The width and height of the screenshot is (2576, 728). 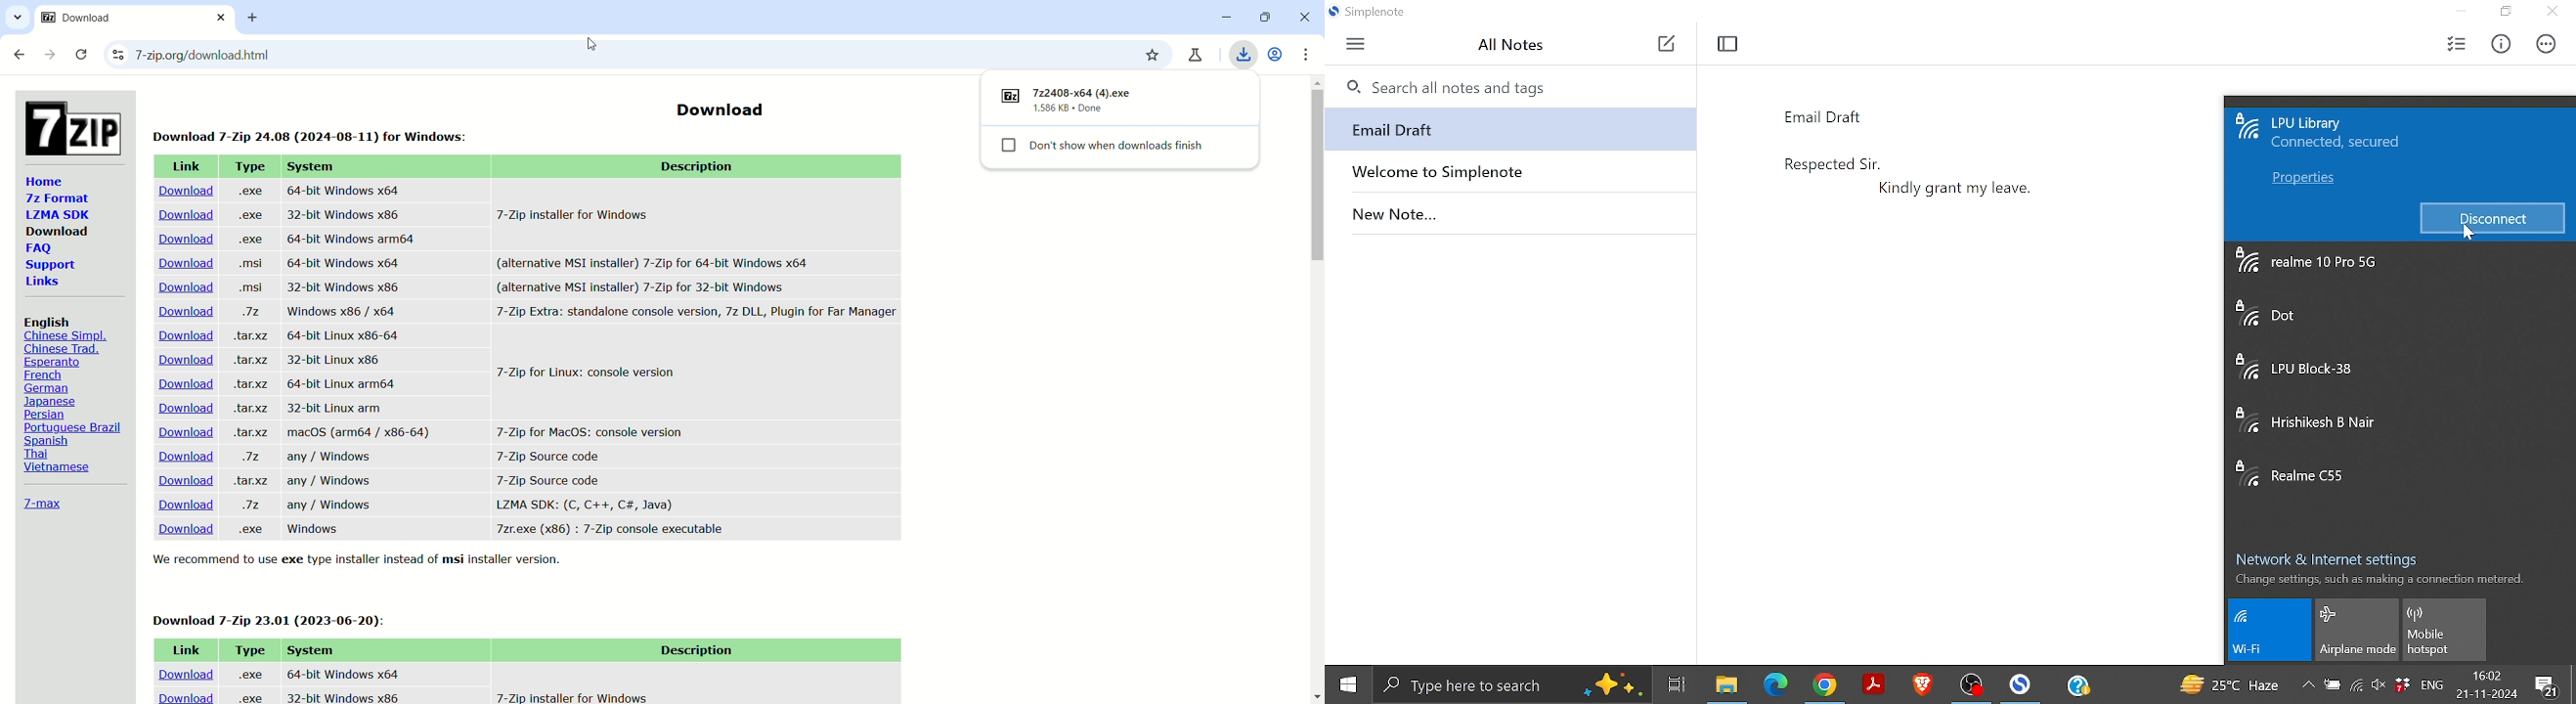 I want to click on 64-bit Linux x86-64, so click(x=344, y=335).